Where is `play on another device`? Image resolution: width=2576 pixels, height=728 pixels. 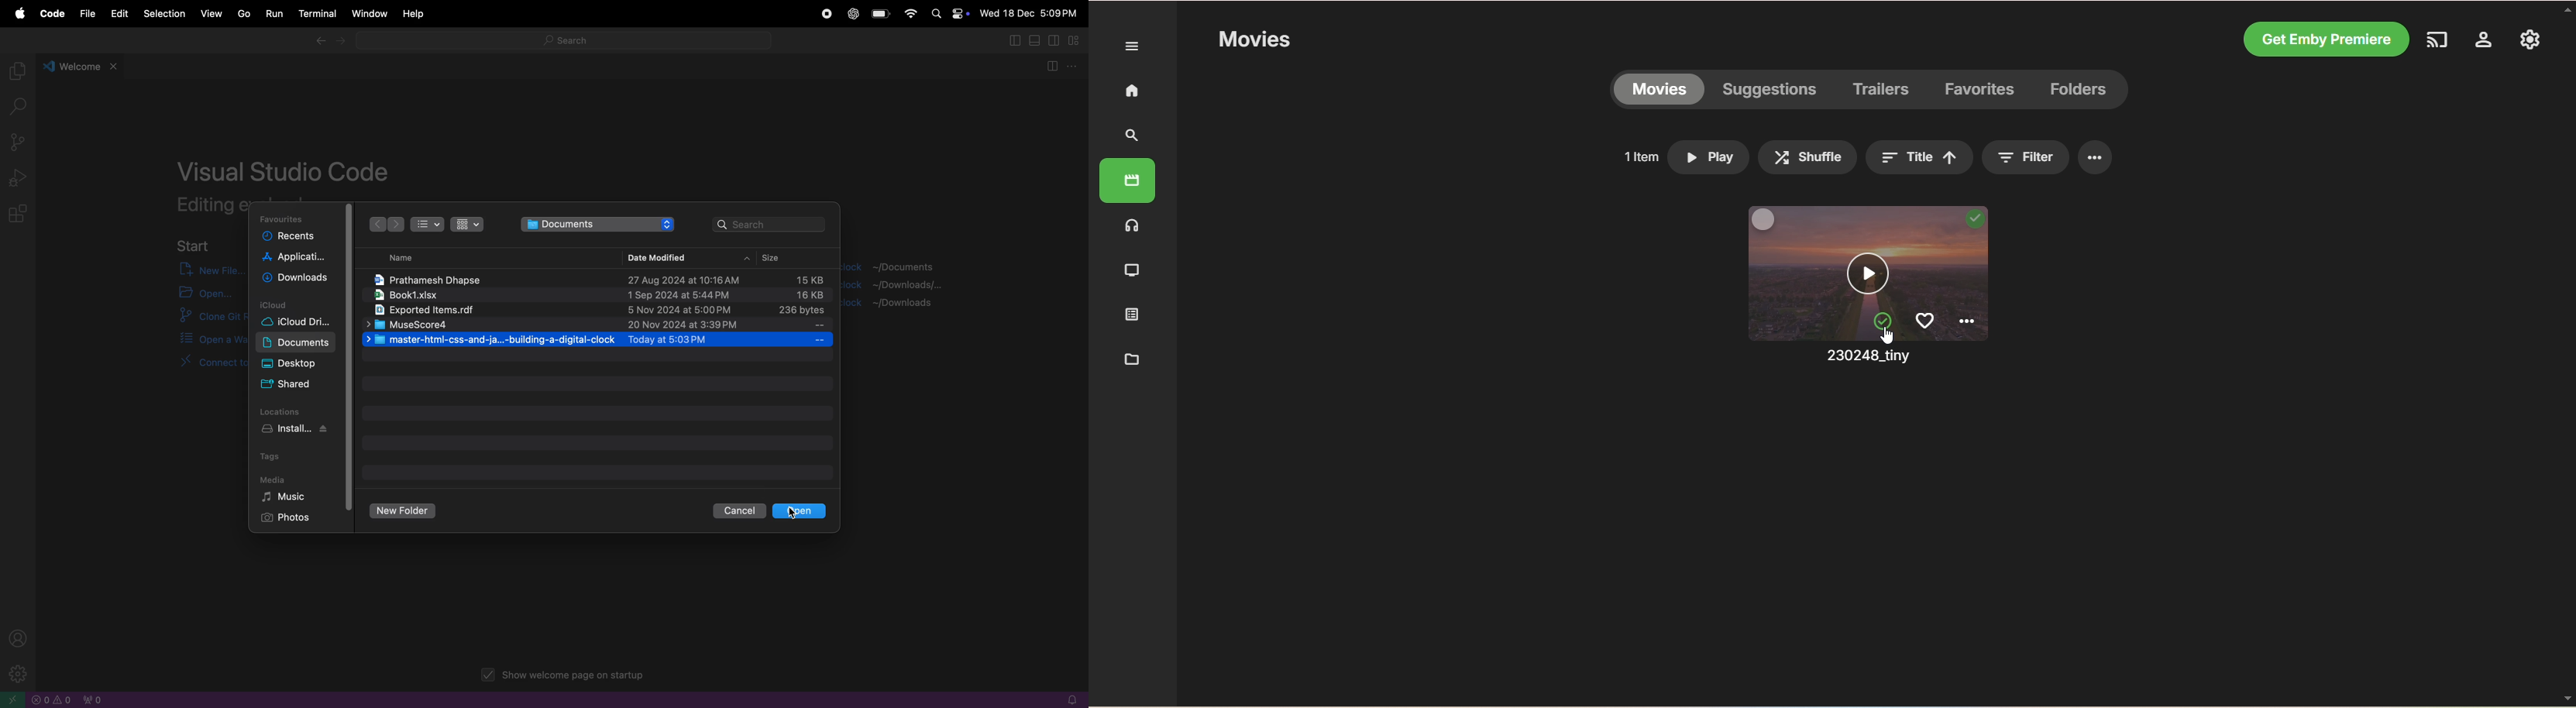
play on another device is located at coordinates (2435, 39).